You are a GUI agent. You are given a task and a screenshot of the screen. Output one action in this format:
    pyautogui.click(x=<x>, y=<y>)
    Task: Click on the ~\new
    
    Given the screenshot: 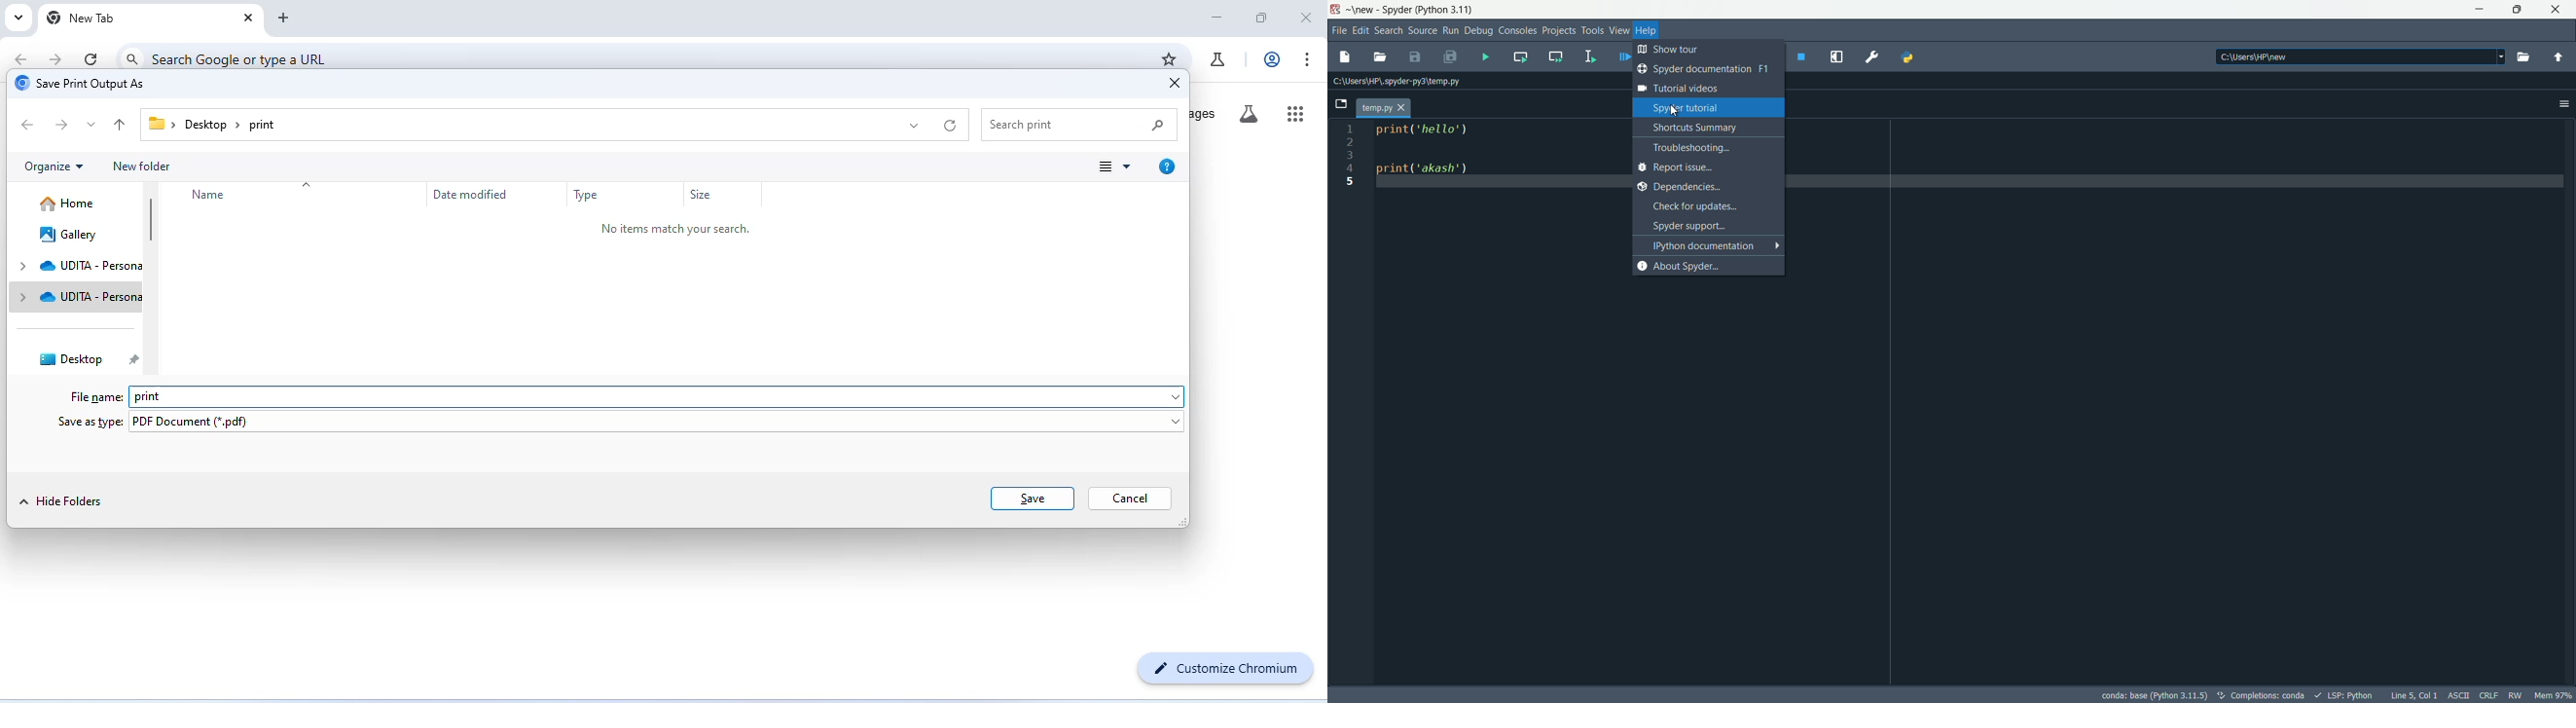 What is the action you would take?
    pyautogui.click(x=1364, y=10)
    